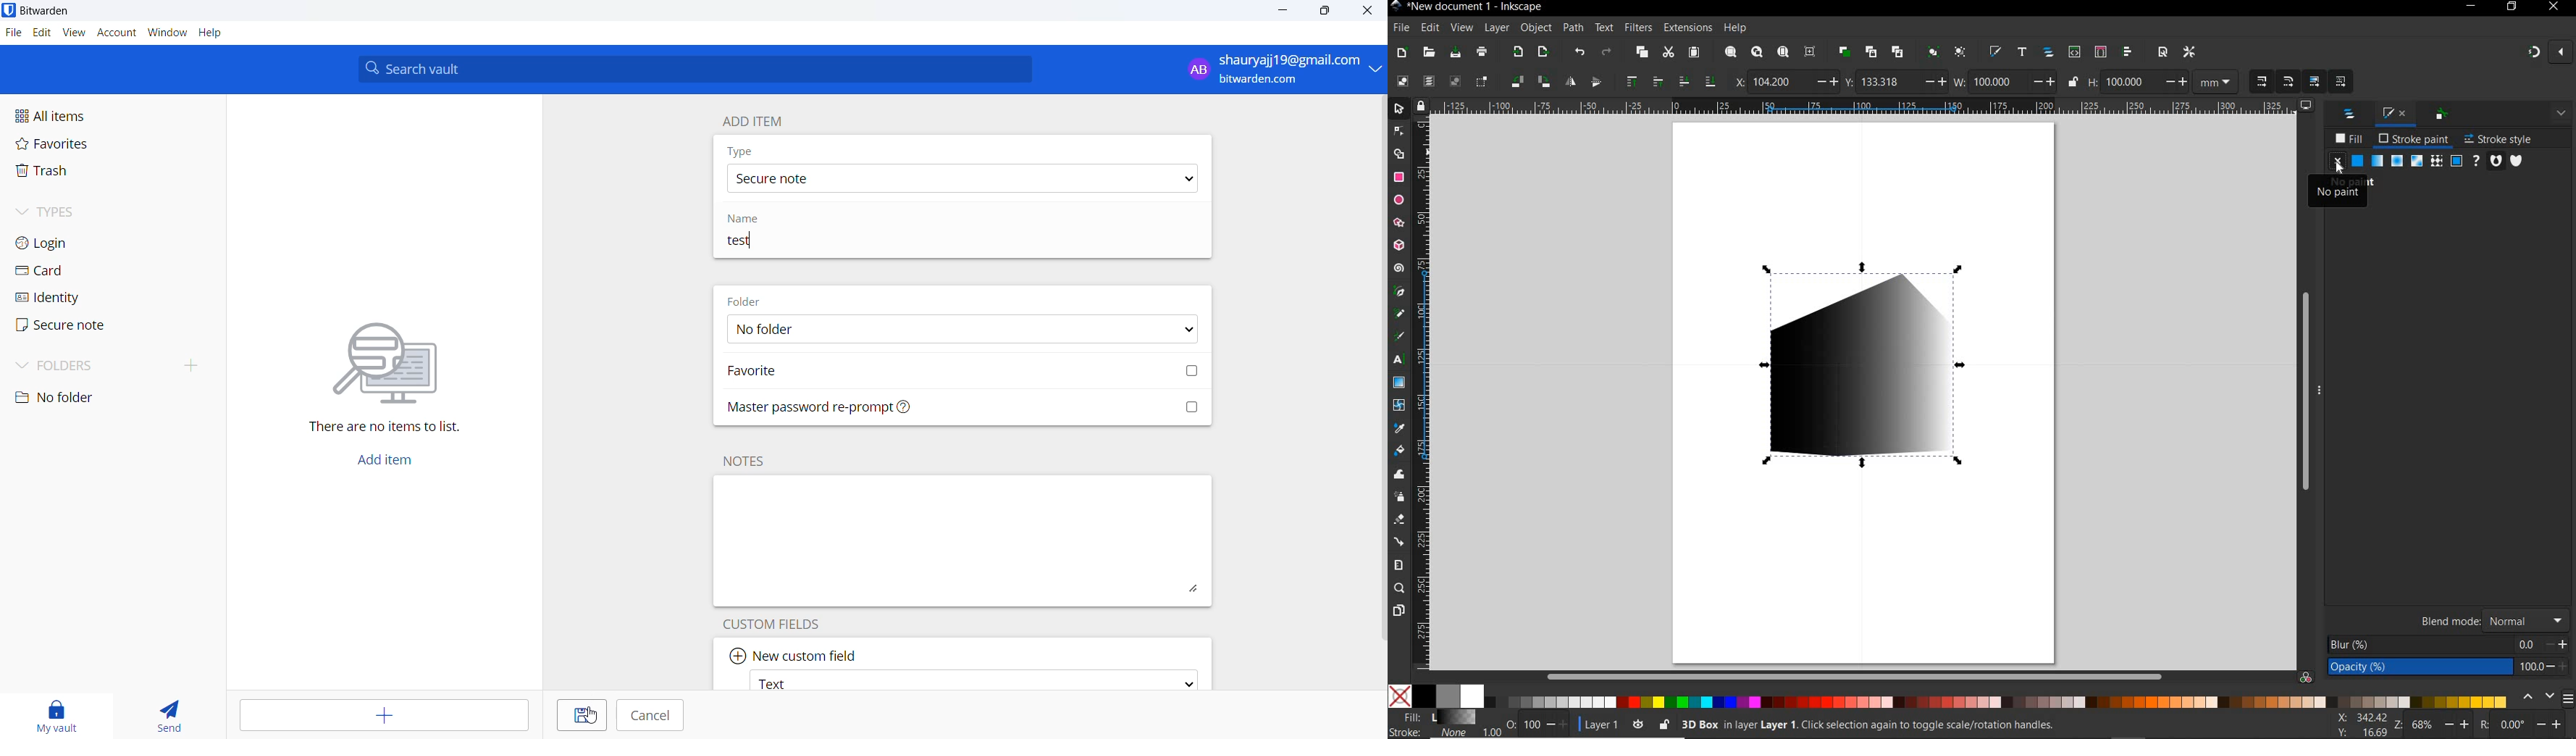 The width and height of the screenshot is (2576, 756). What do you see at coordinates (1421, 105) in the screenshot?
I see `lock` at bounding box center [1421, 105].